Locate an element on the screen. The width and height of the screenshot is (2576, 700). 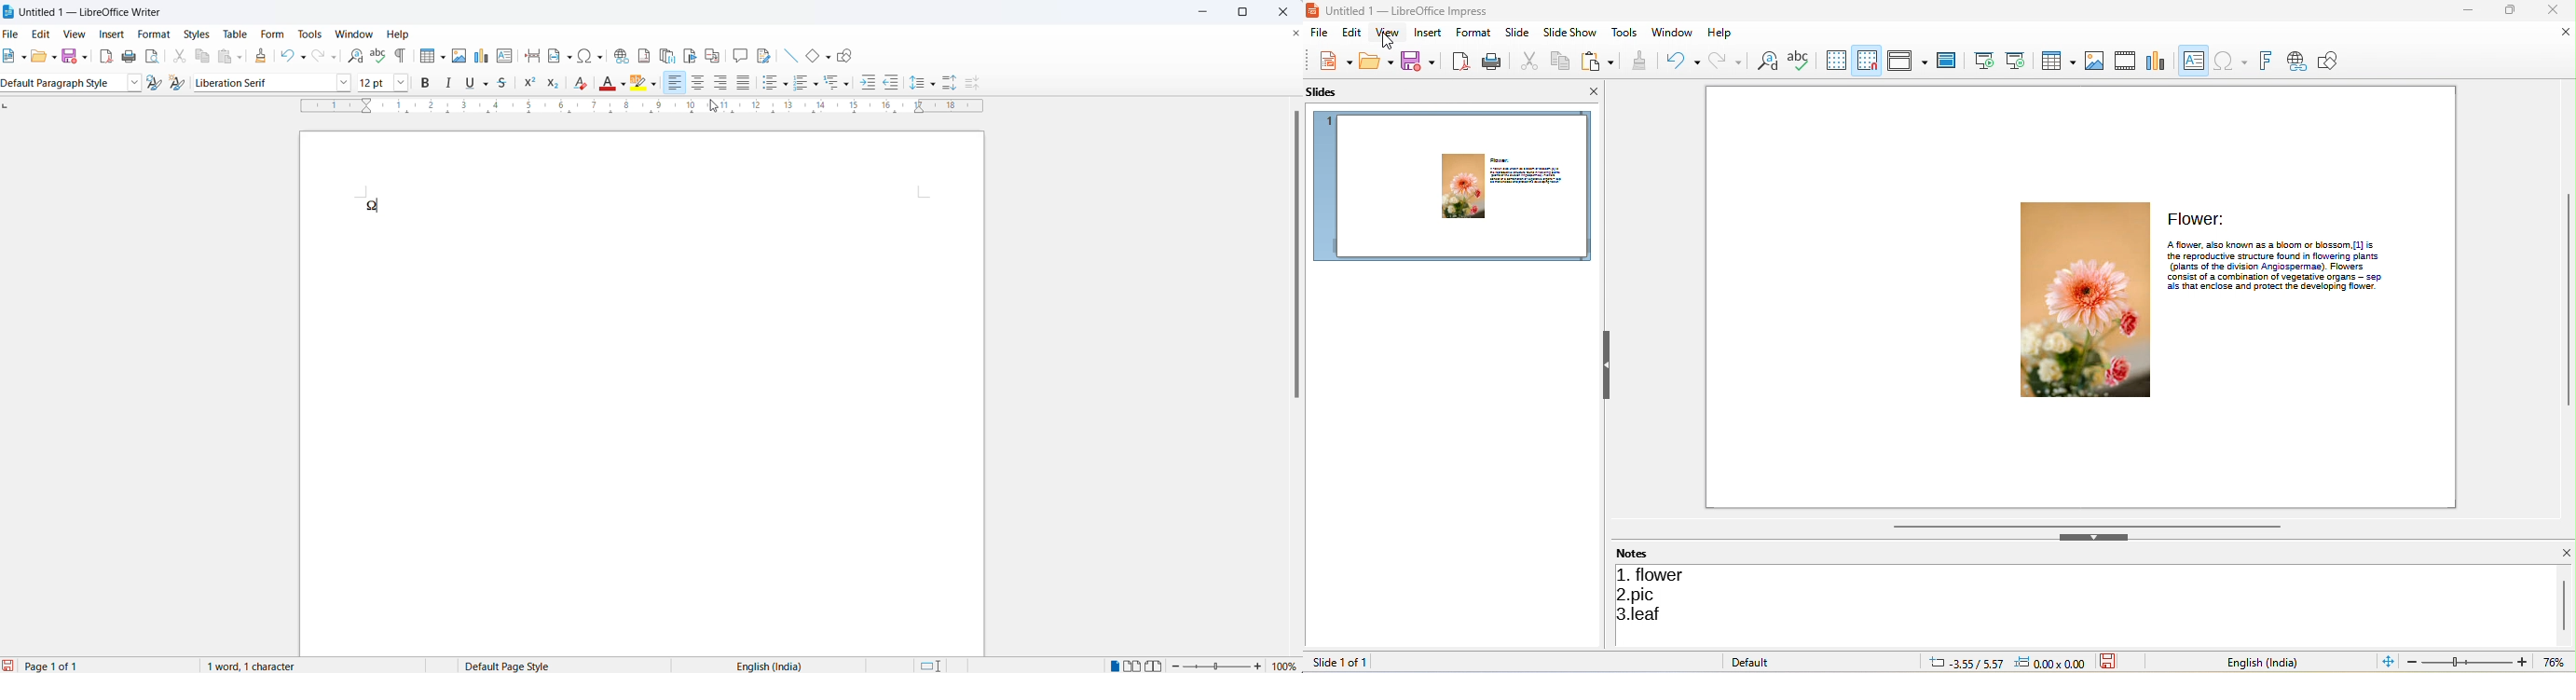
decrease indent is located at coordinates (894, 82).